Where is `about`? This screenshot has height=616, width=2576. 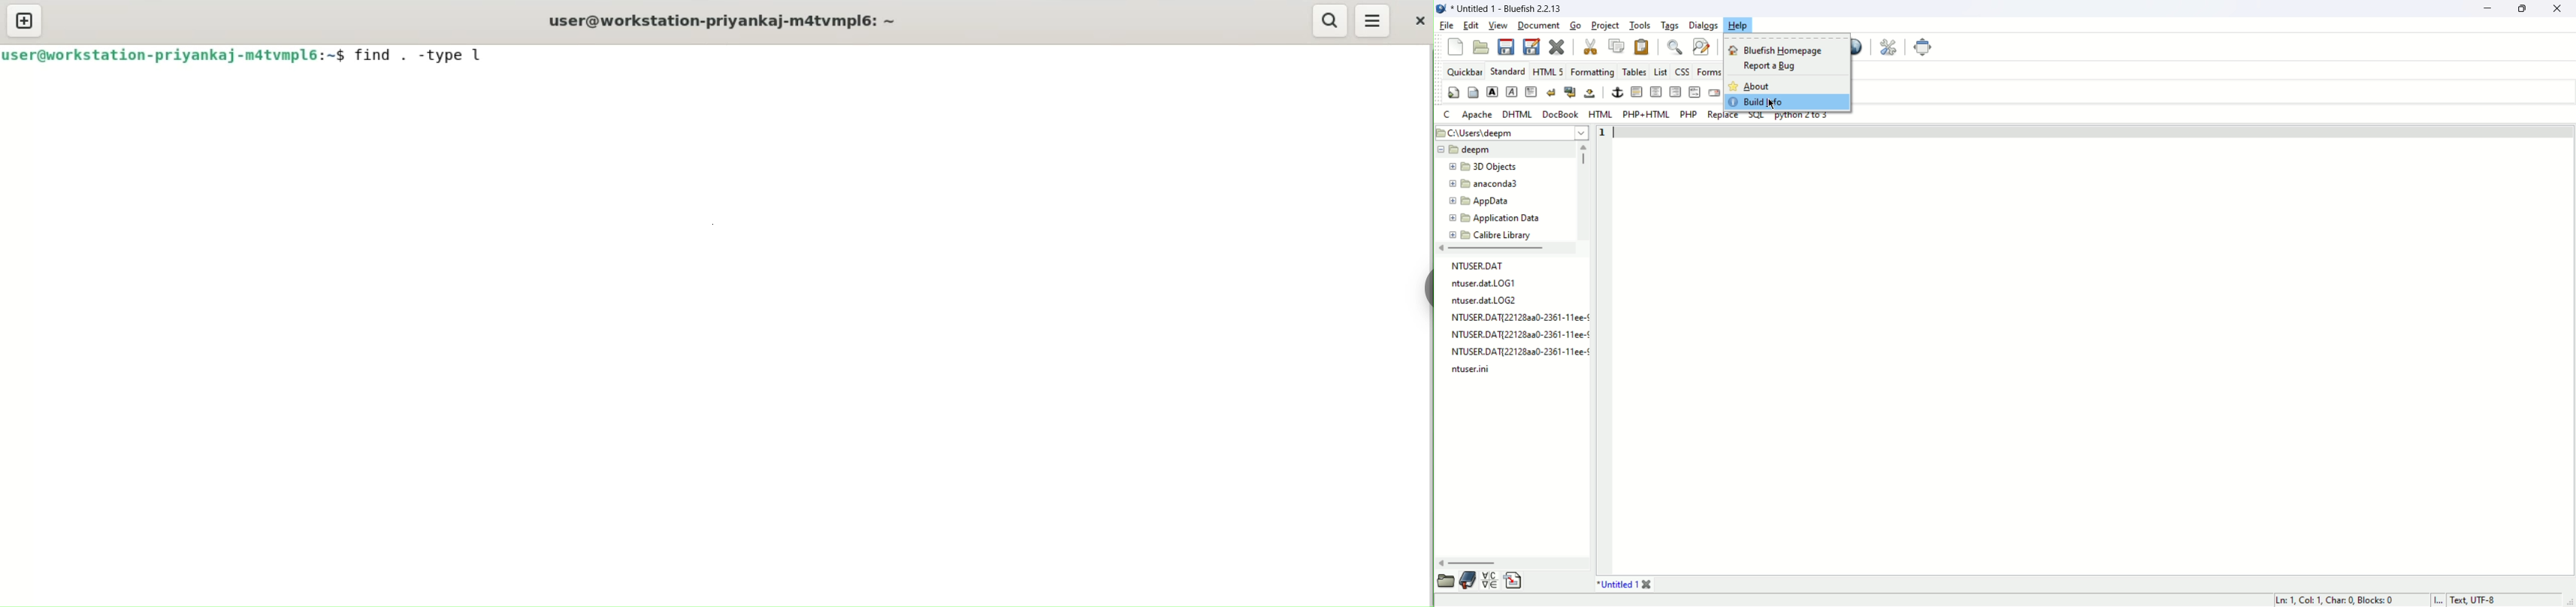 about is located at coordinates (1761, 86).